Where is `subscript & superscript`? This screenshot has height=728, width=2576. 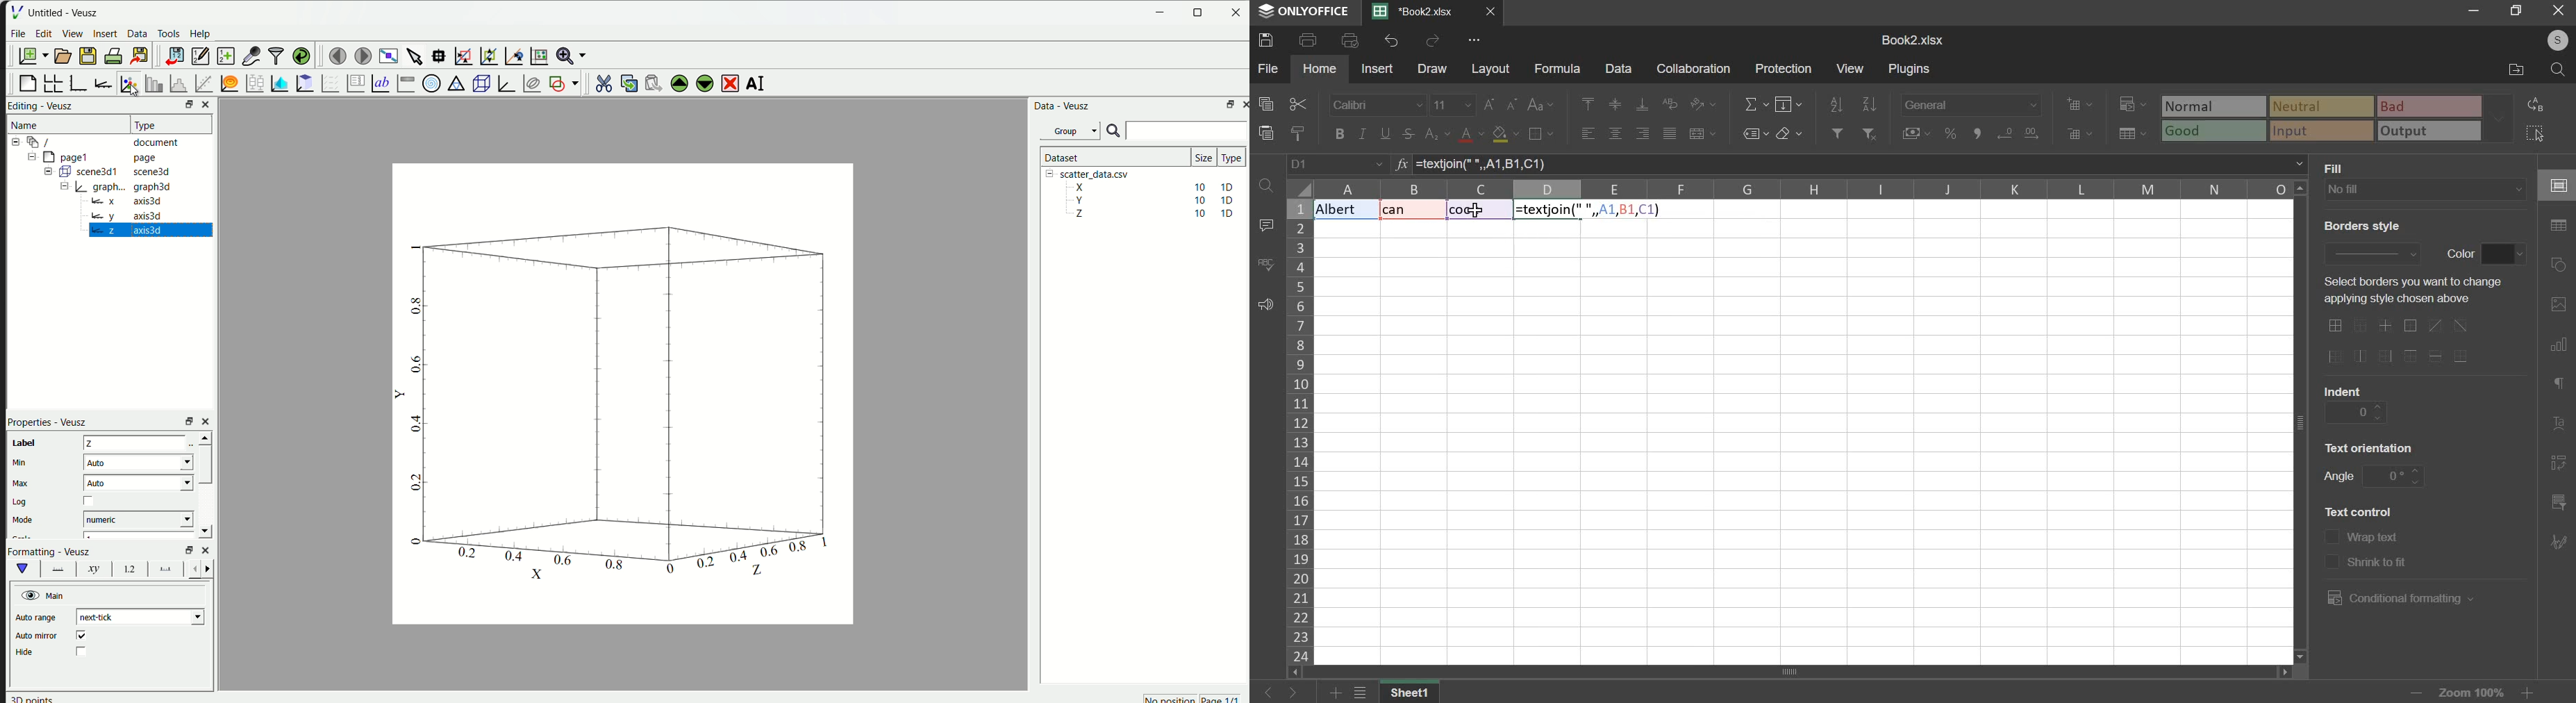 subscript & superscript is located at coordinates (1437, 133).